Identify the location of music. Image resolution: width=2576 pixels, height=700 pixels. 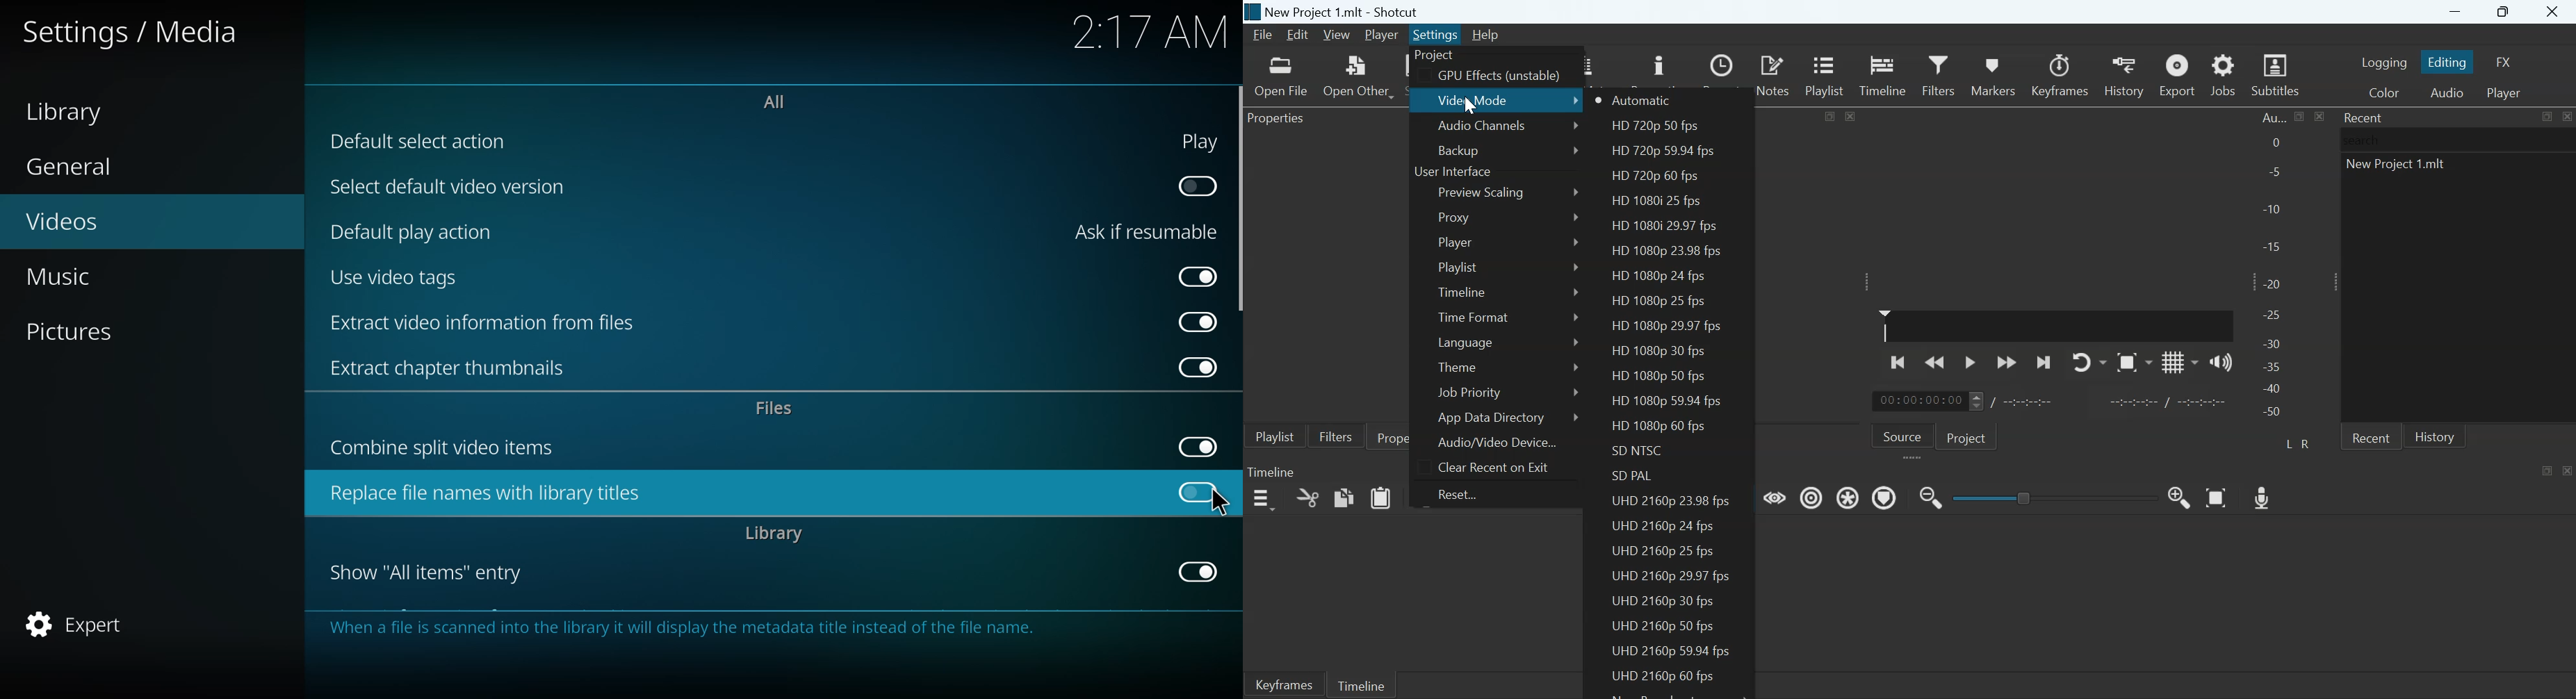
(68, 277).